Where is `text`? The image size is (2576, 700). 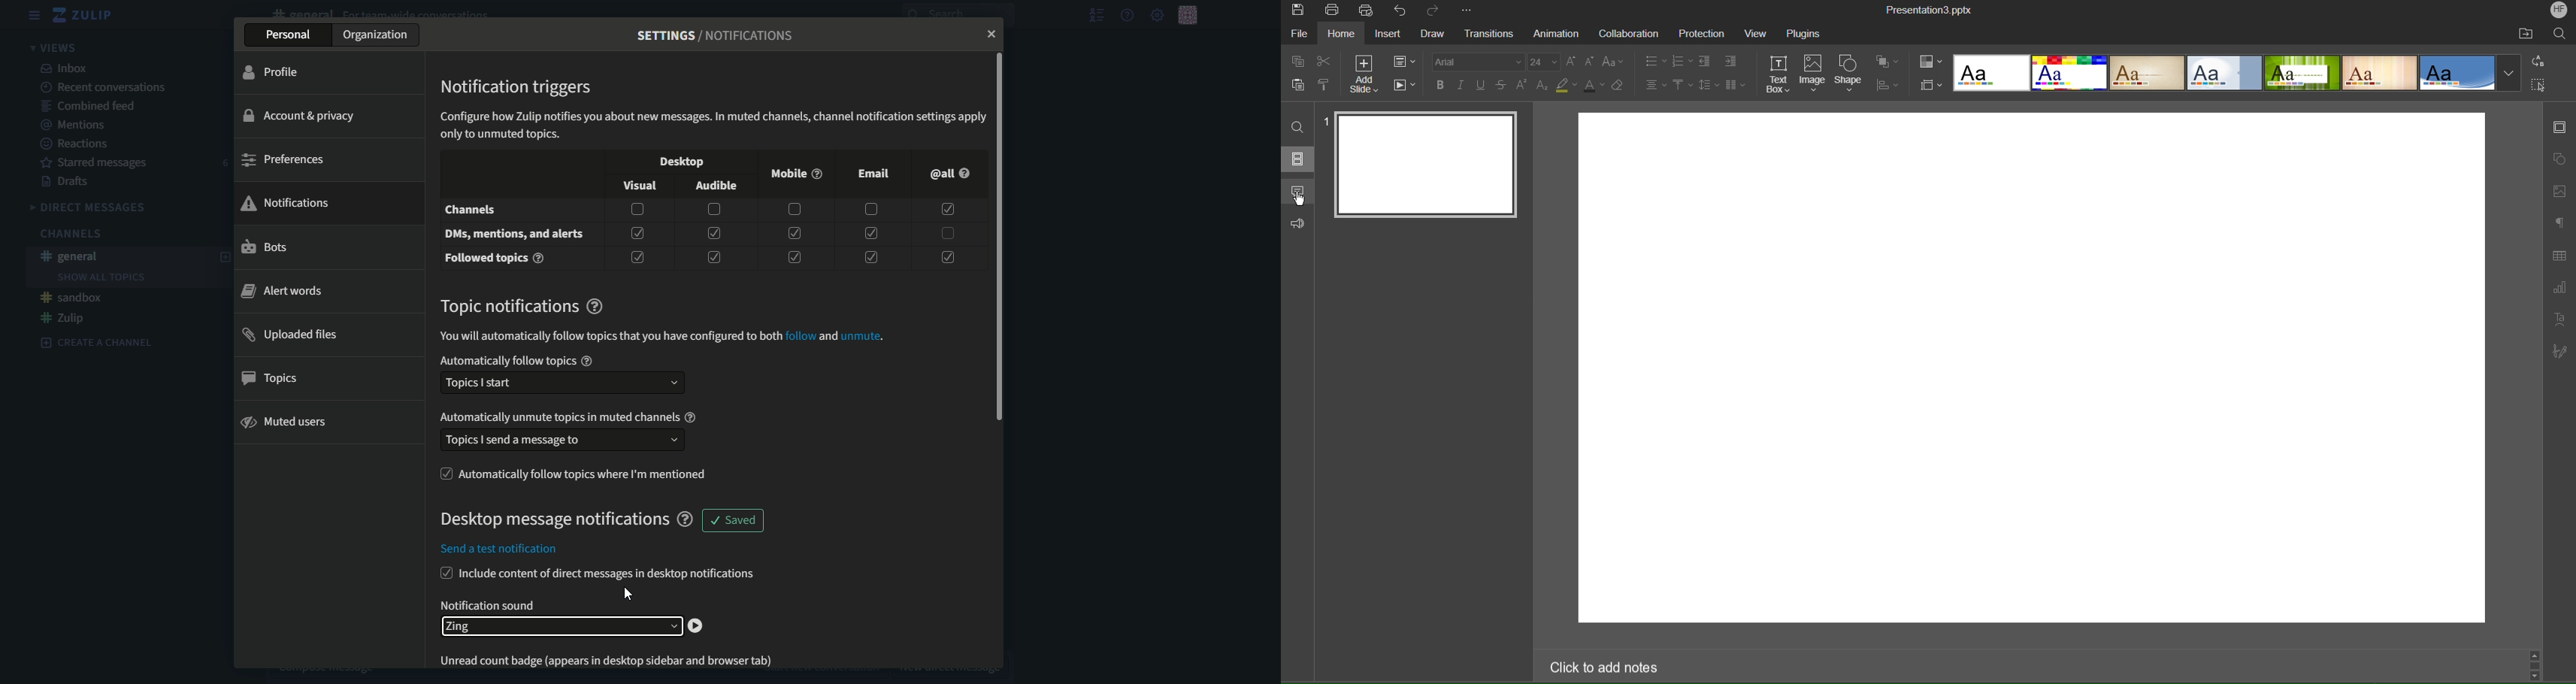 text is located at coordinates (518, 86).